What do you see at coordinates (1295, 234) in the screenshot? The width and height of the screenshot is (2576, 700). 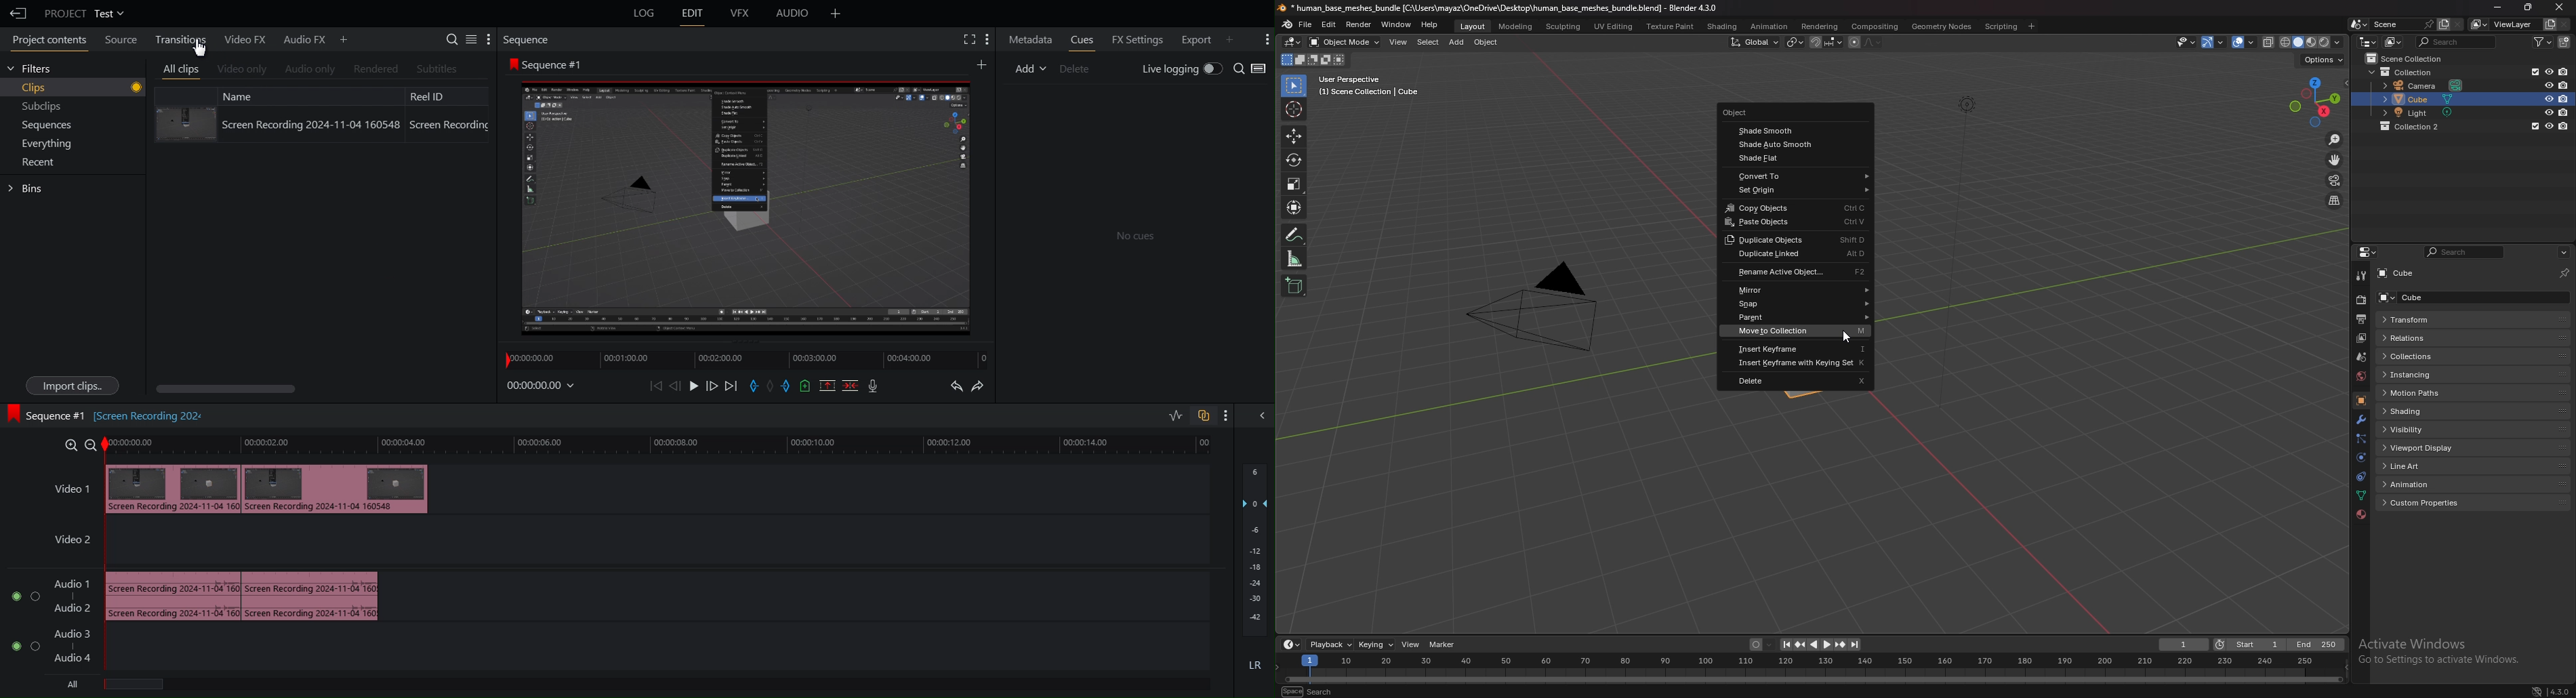 I see `annotation` at bounding box center [1295, 234].